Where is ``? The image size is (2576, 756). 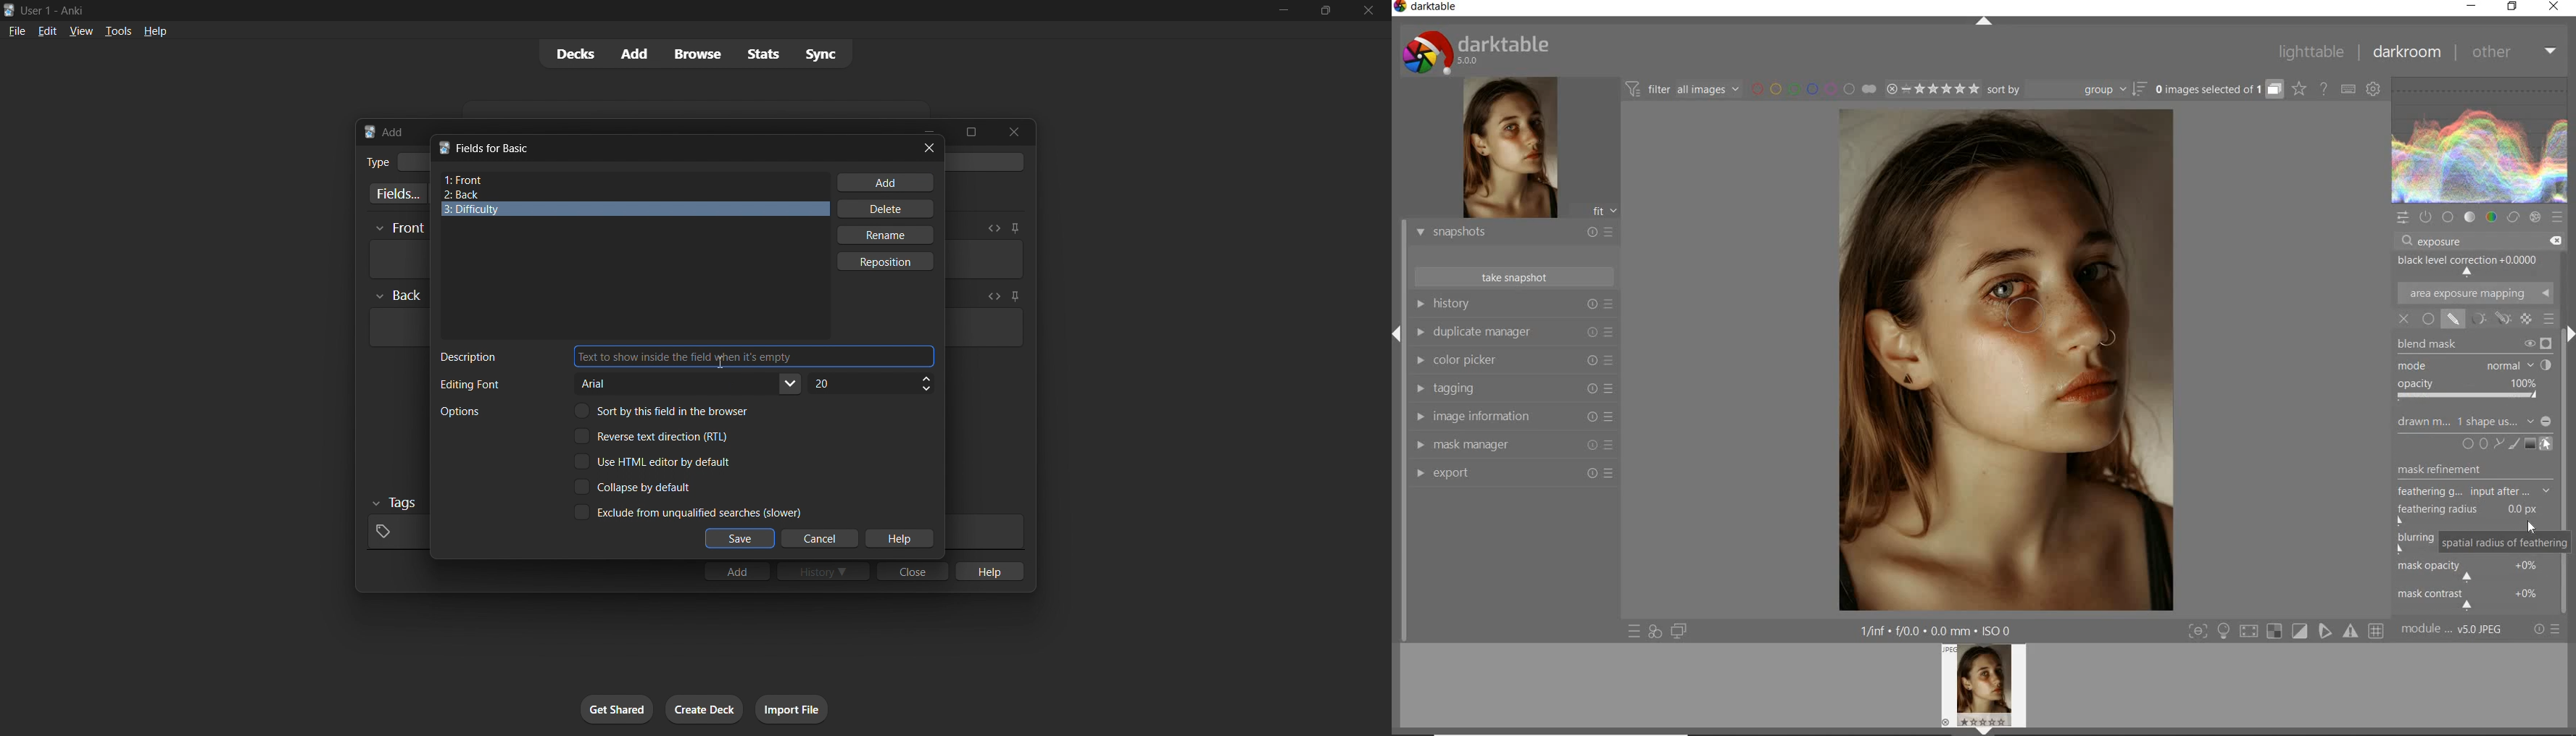  is located at coordinates (399, 296).